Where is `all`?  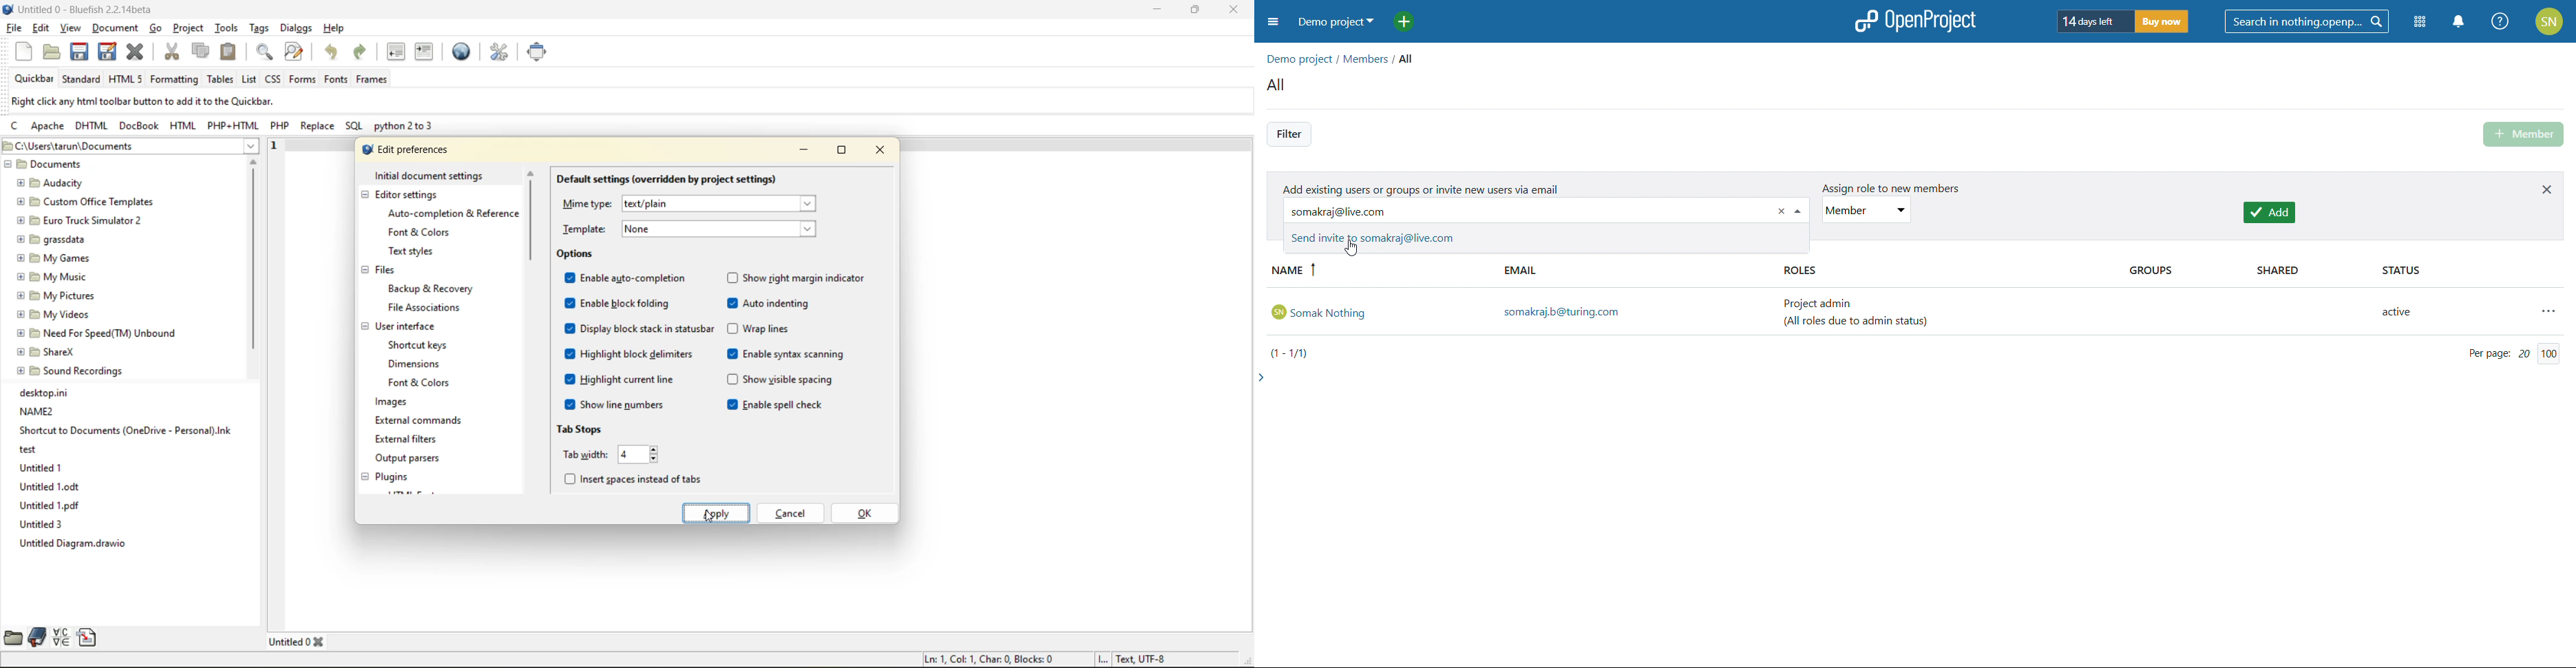 all is located at coordinates (1411, 59).